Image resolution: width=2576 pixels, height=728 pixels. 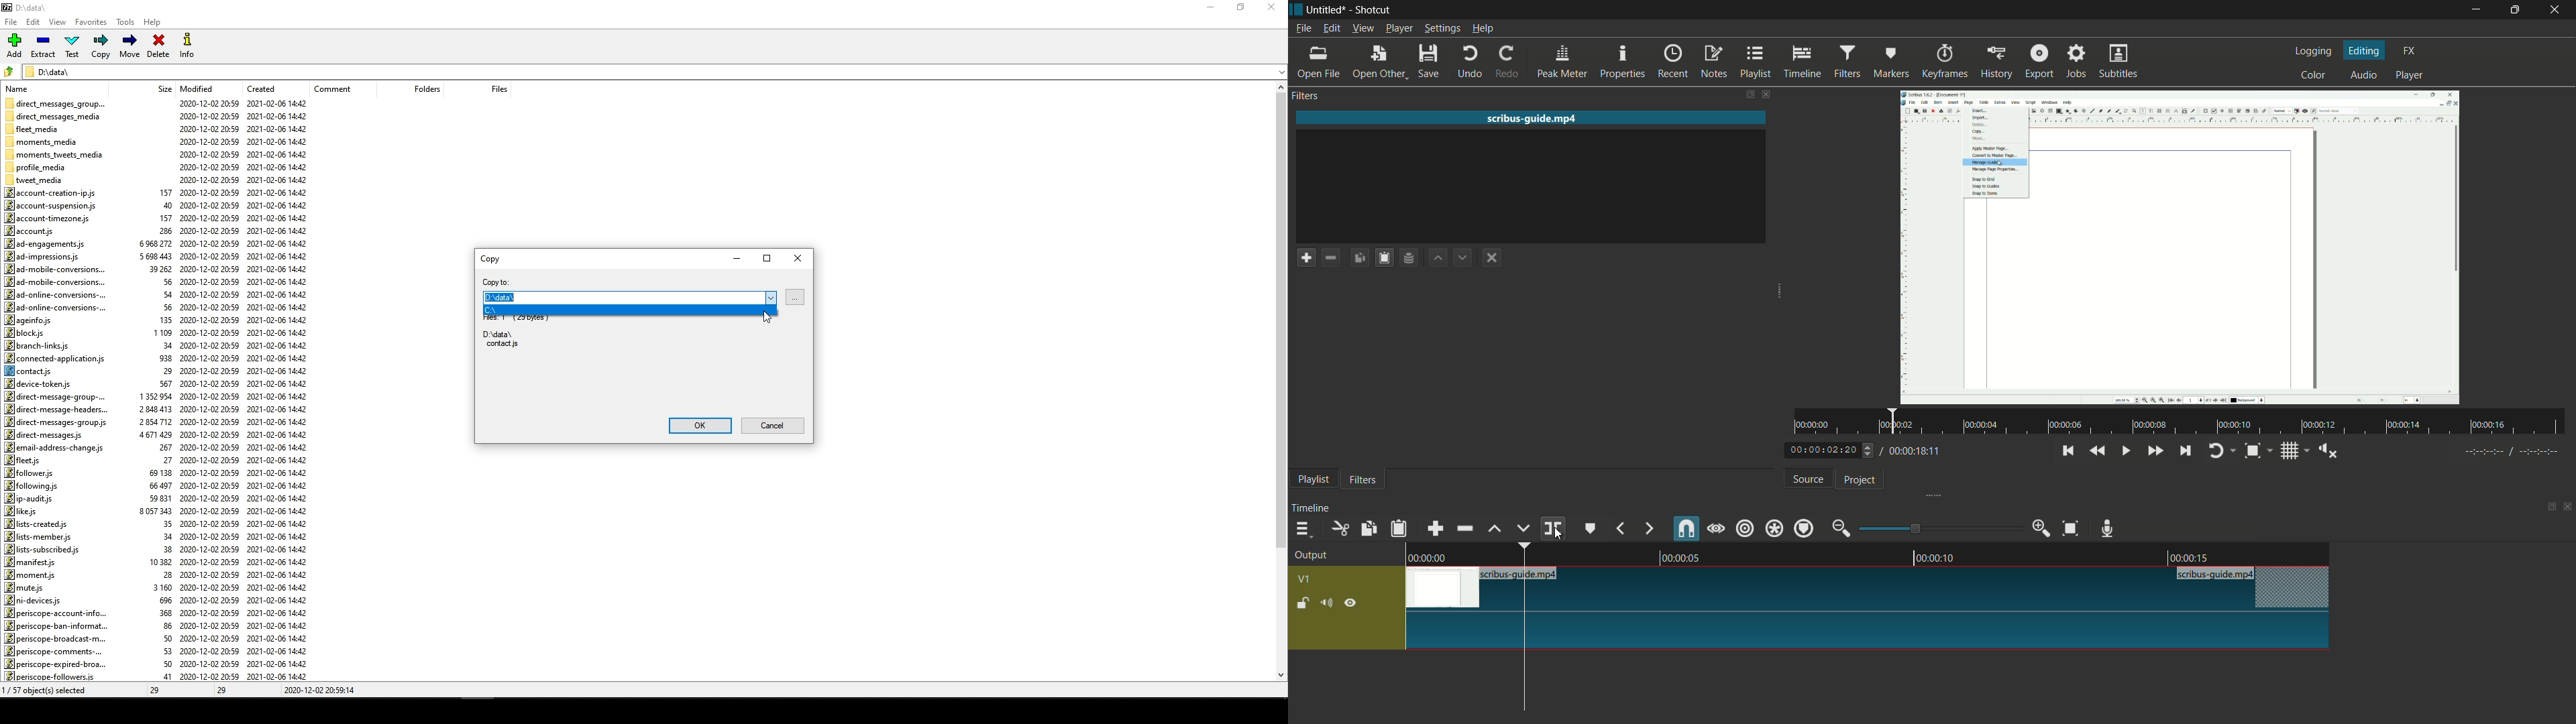 What do you see at coordinates (158, 690) in the screenshot?
I see `29` at bounding box center [158, 690].